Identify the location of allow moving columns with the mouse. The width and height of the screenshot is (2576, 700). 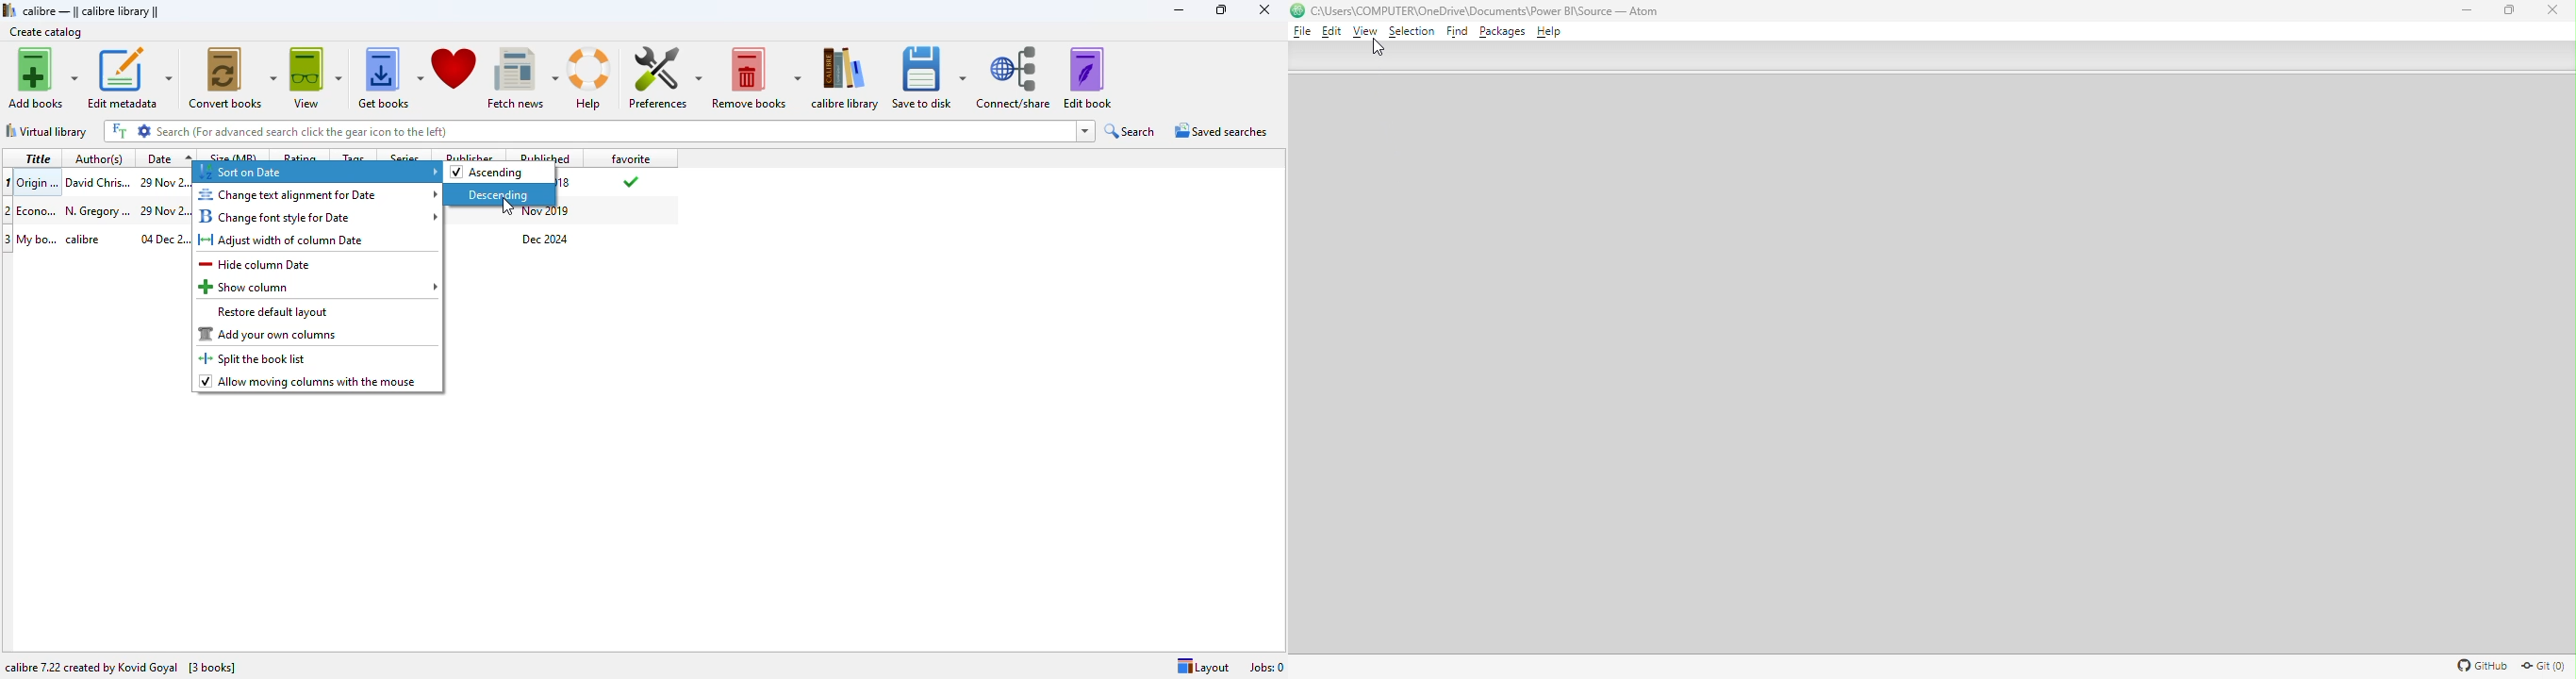
(308, 382).